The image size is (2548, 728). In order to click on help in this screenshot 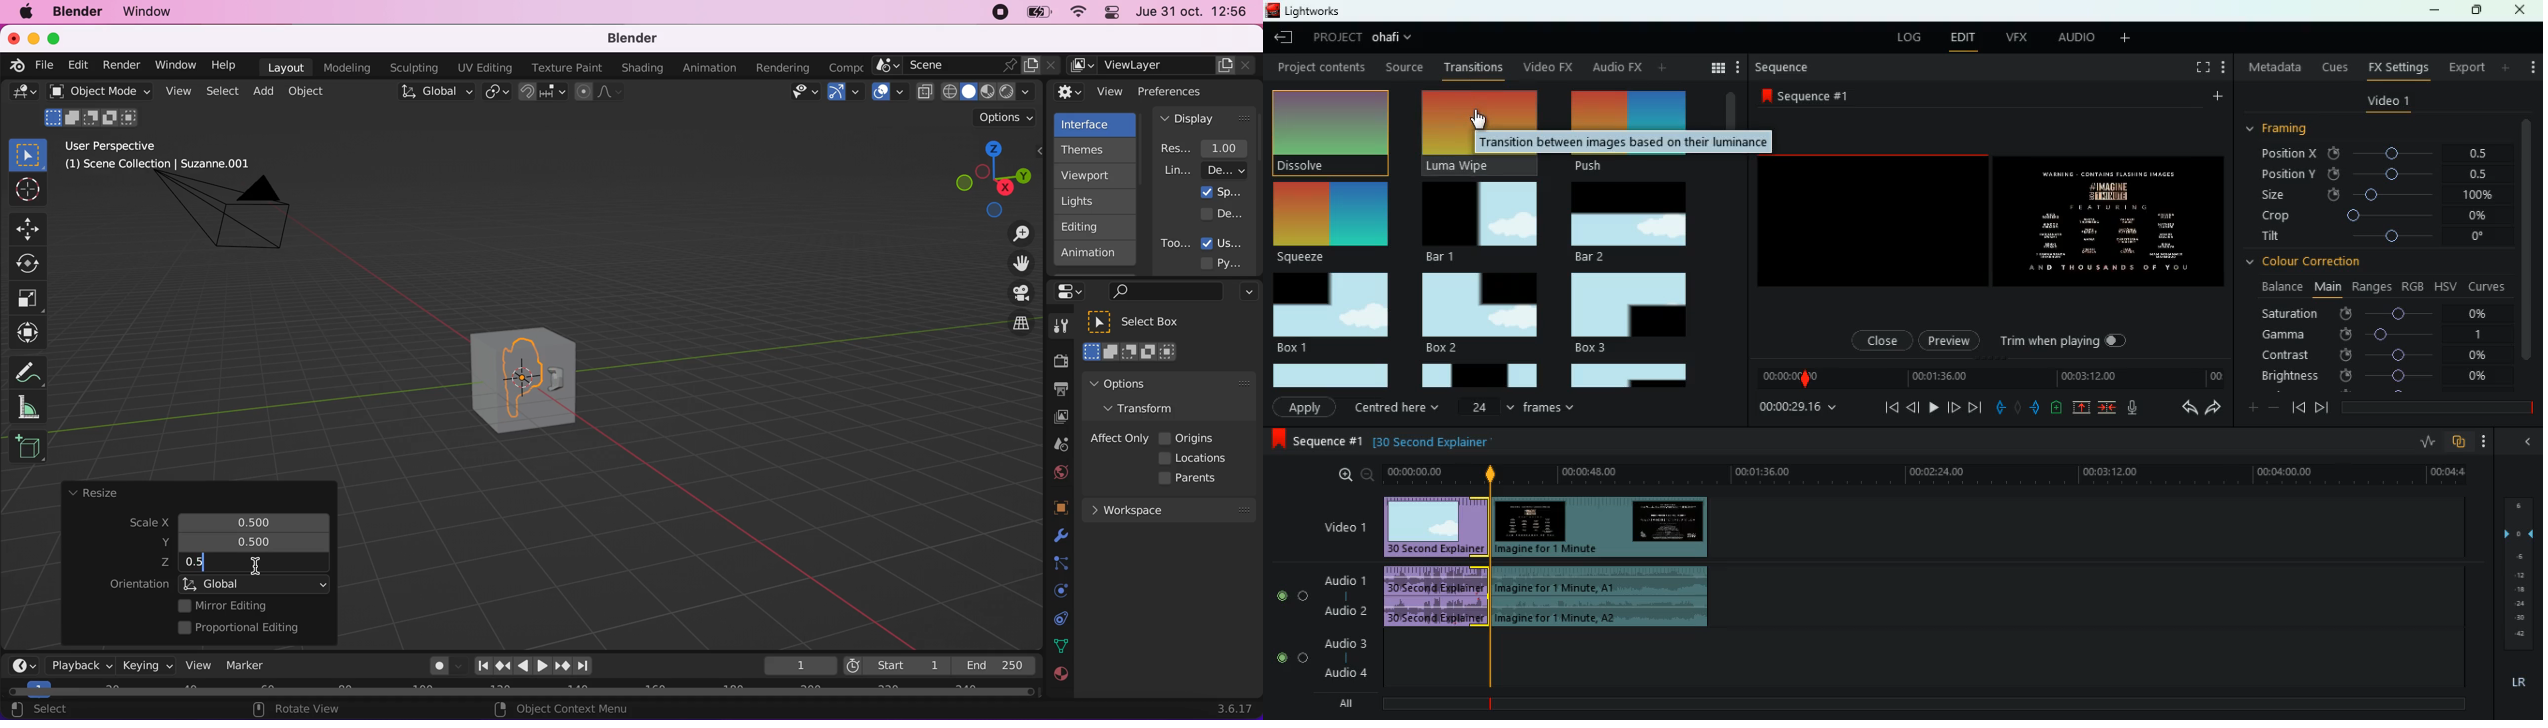, I will do `click(224, 64)`.